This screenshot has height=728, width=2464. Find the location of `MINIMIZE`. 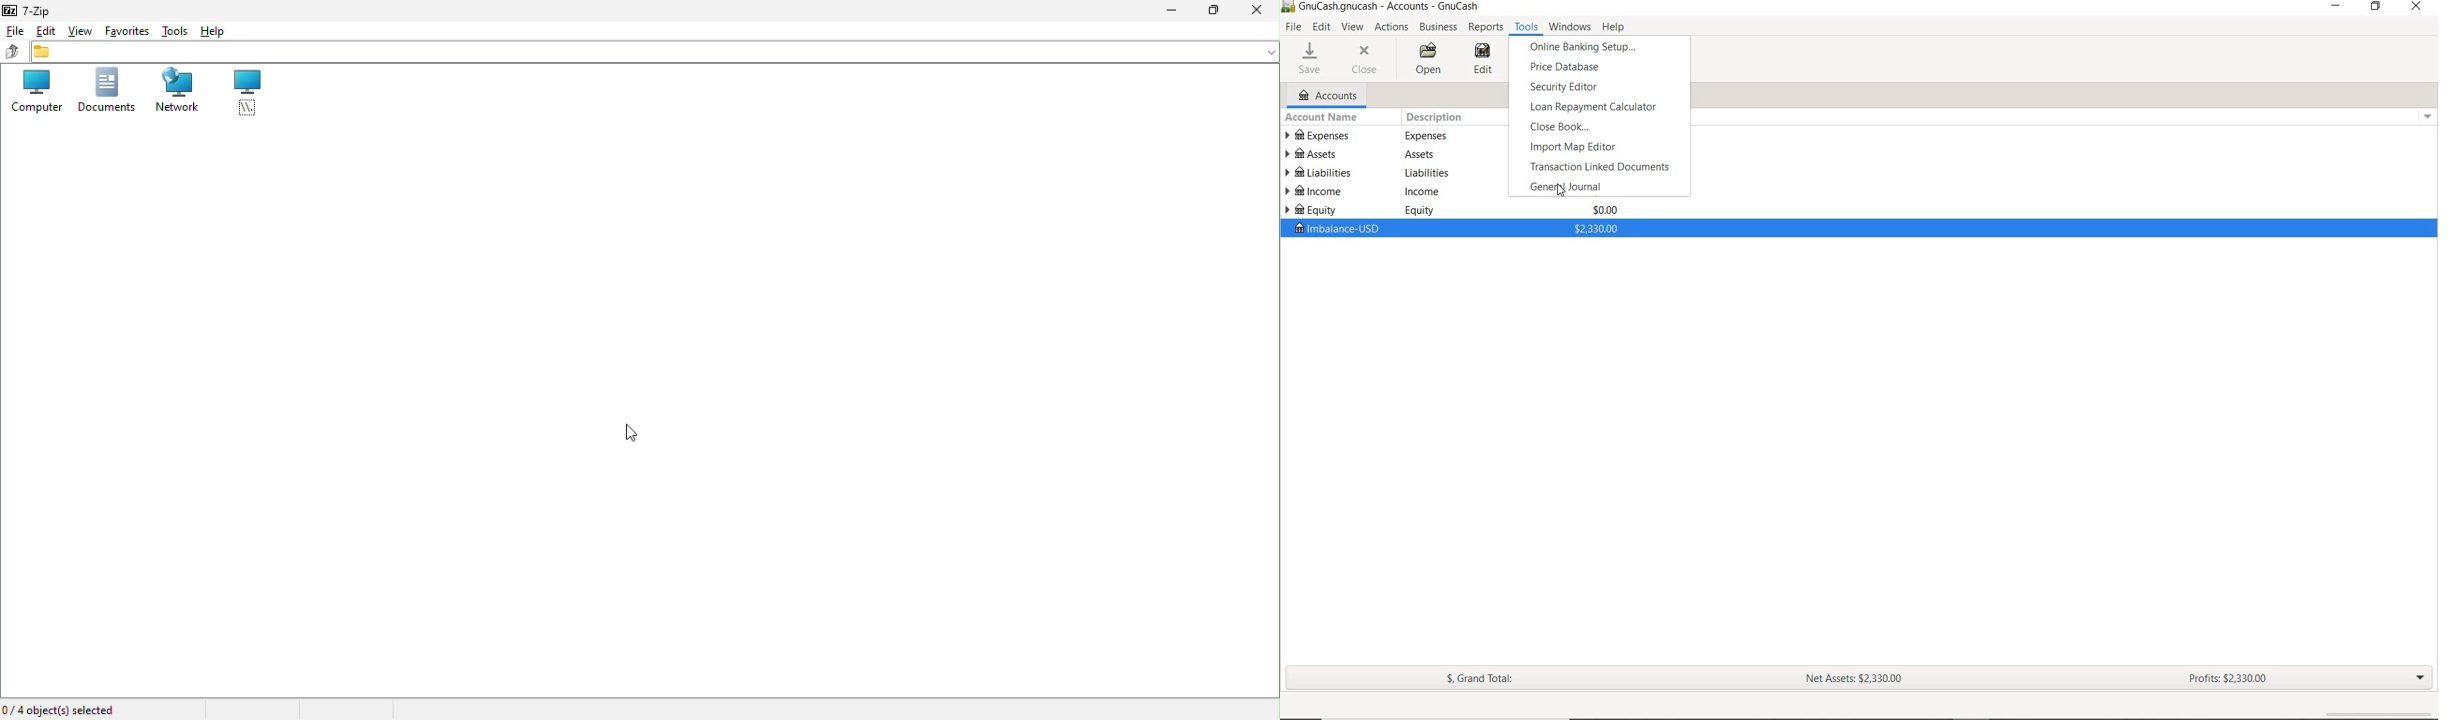

MINIMIZE is located at coordinates (2336, 6).